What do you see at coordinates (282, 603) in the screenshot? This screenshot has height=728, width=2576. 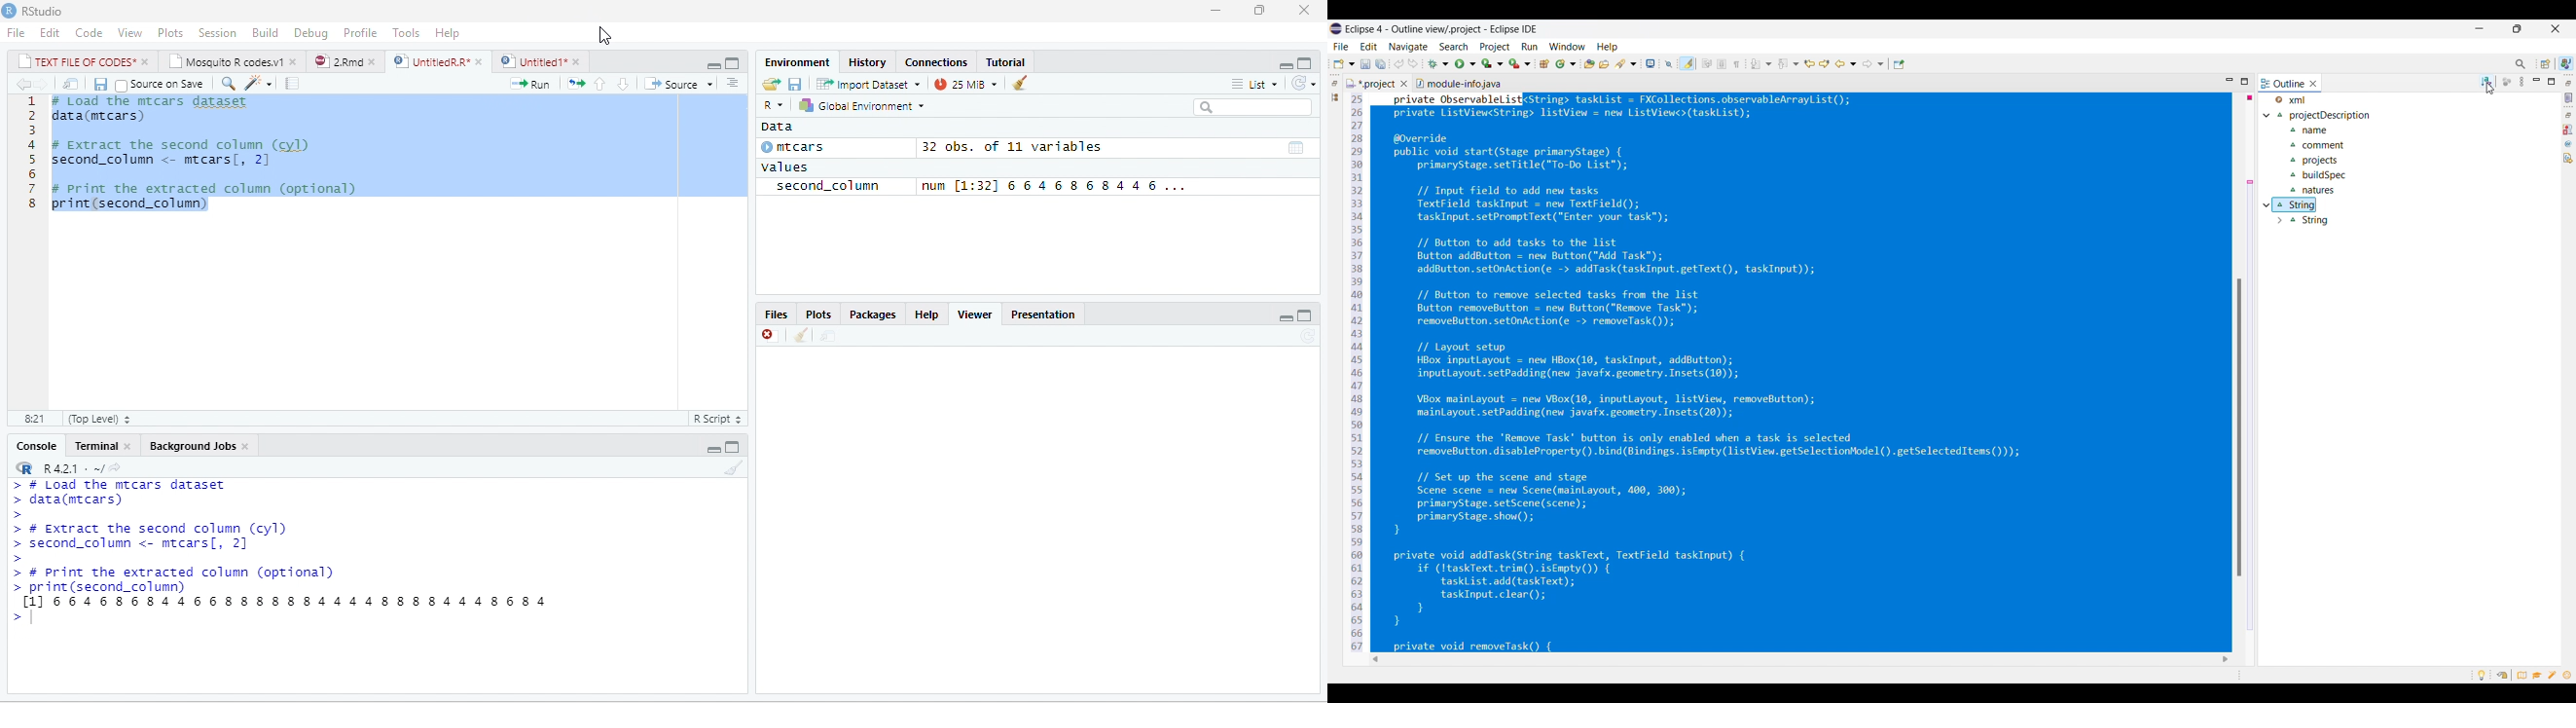 I see `[1] 6646868446688 8888444488884448684` at bounding box center [282, 603].